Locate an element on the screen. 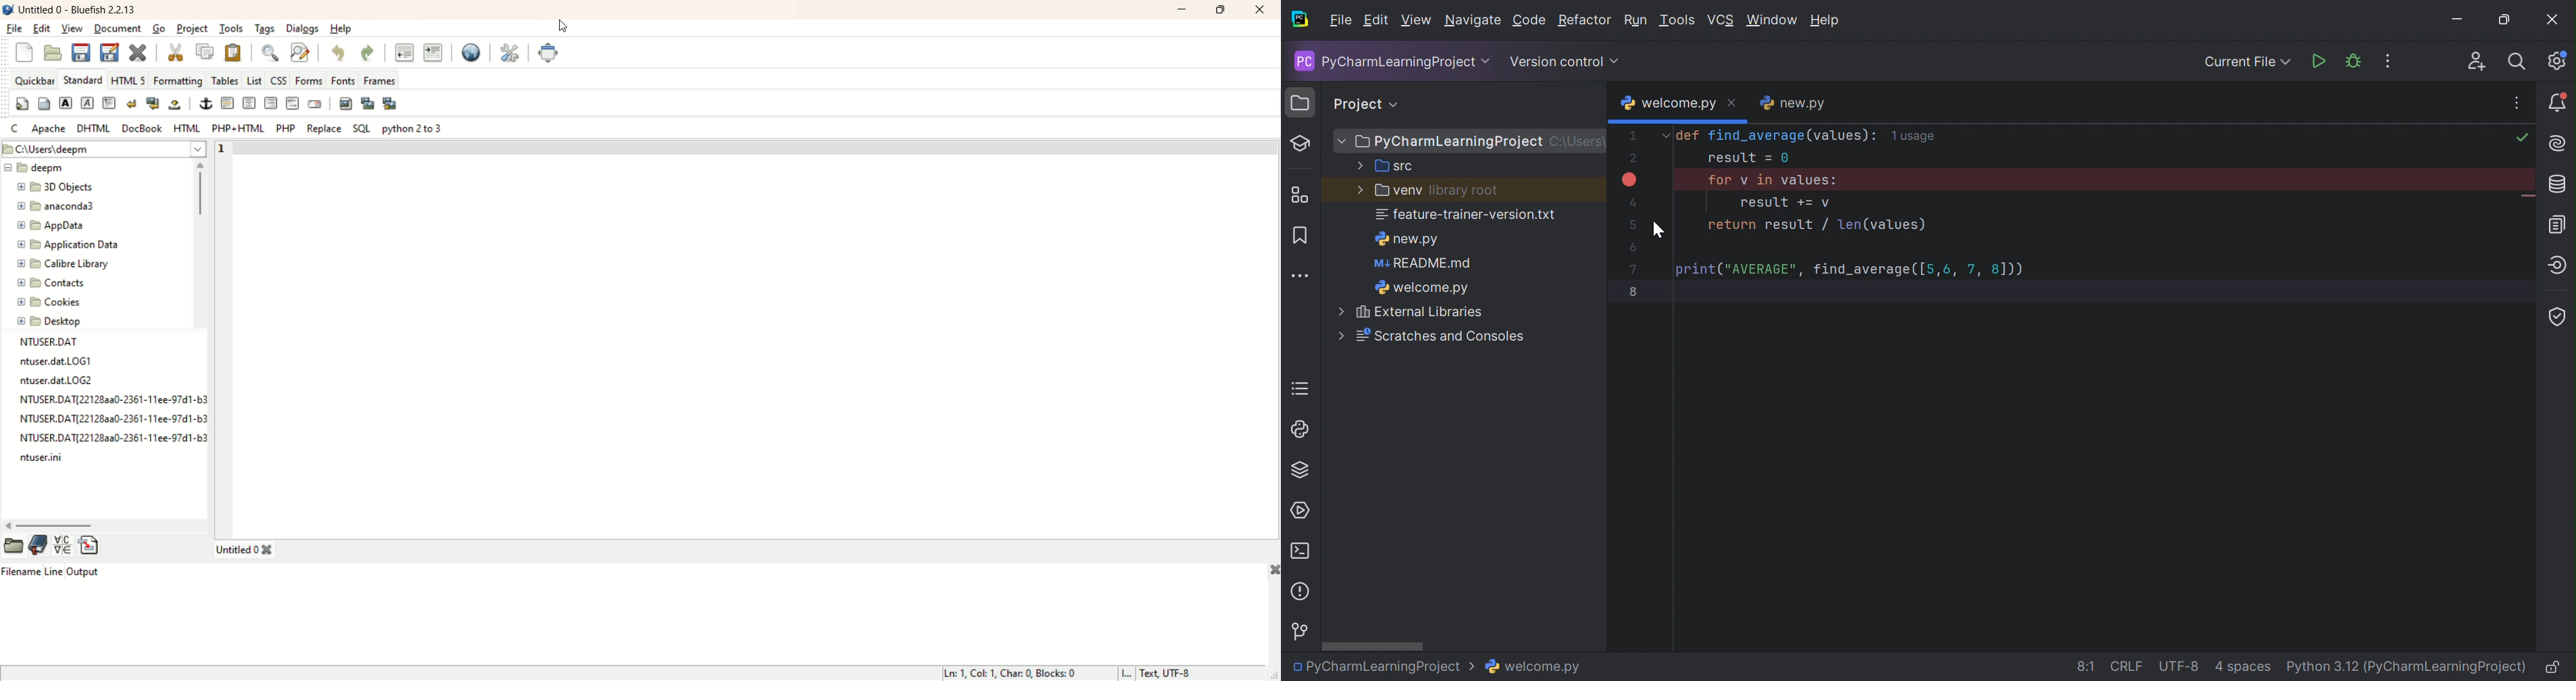  show find bar is located at coordinates (266, 53).